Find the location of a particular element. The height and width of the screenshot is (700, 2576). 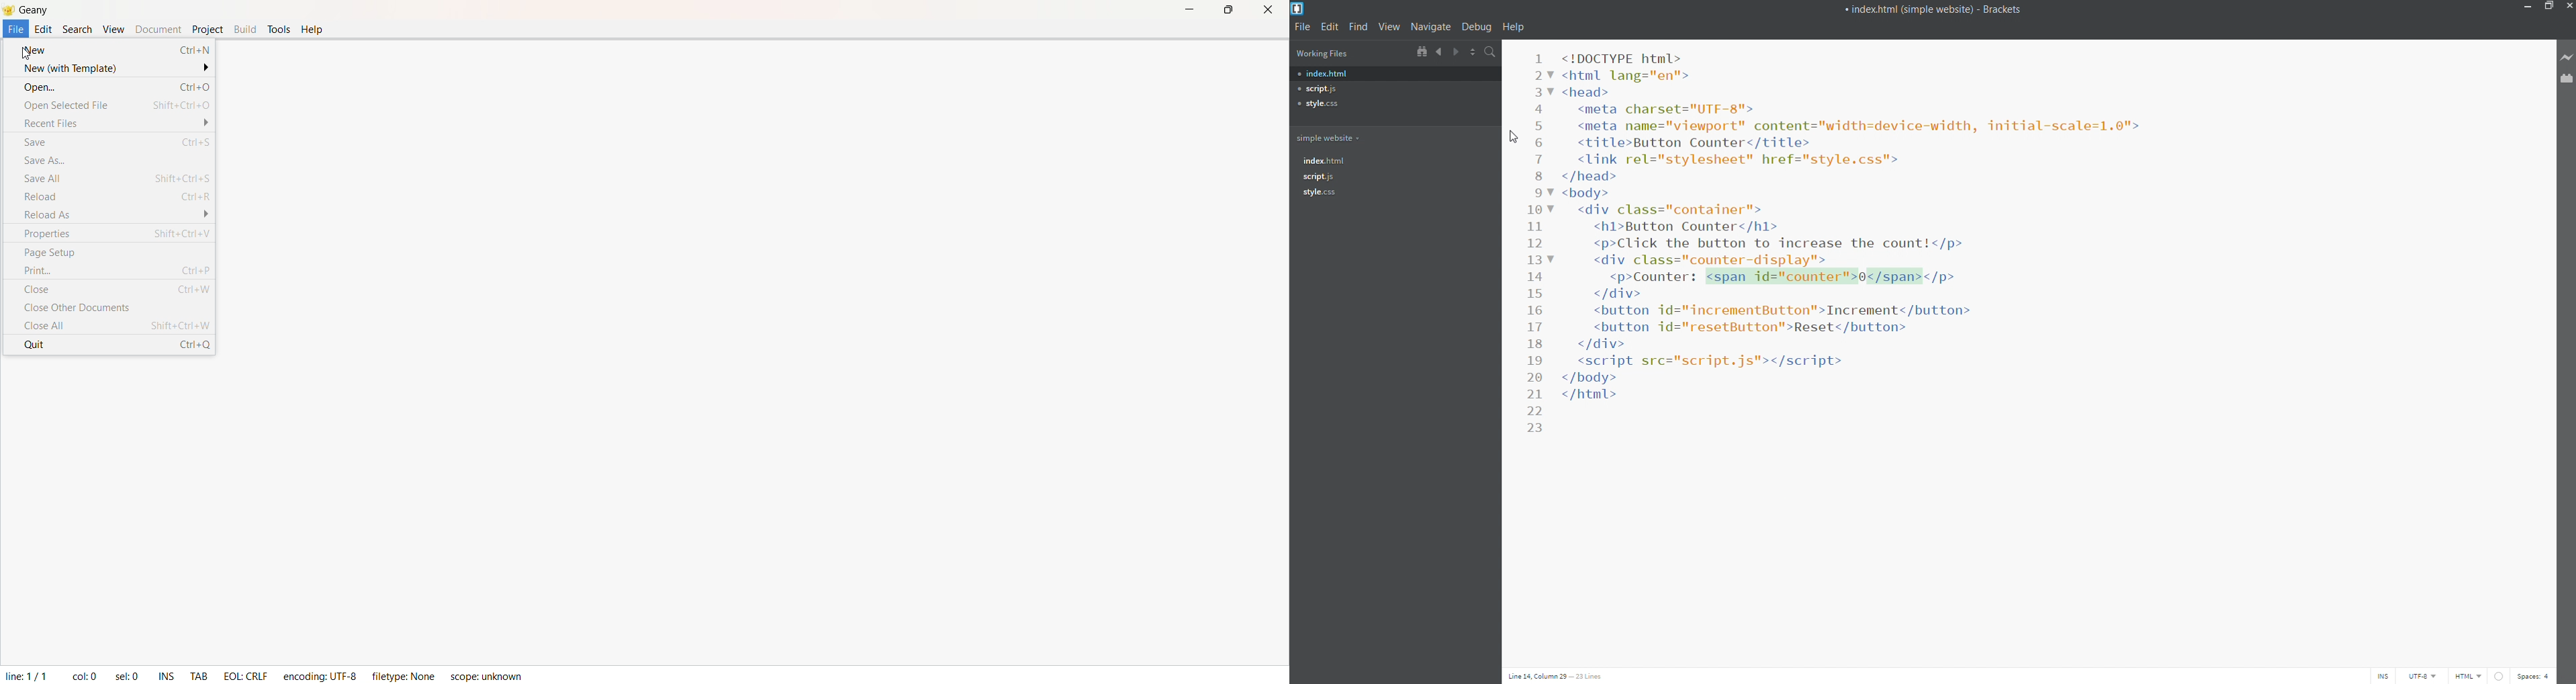

Save is located at coordinates (115, 142).